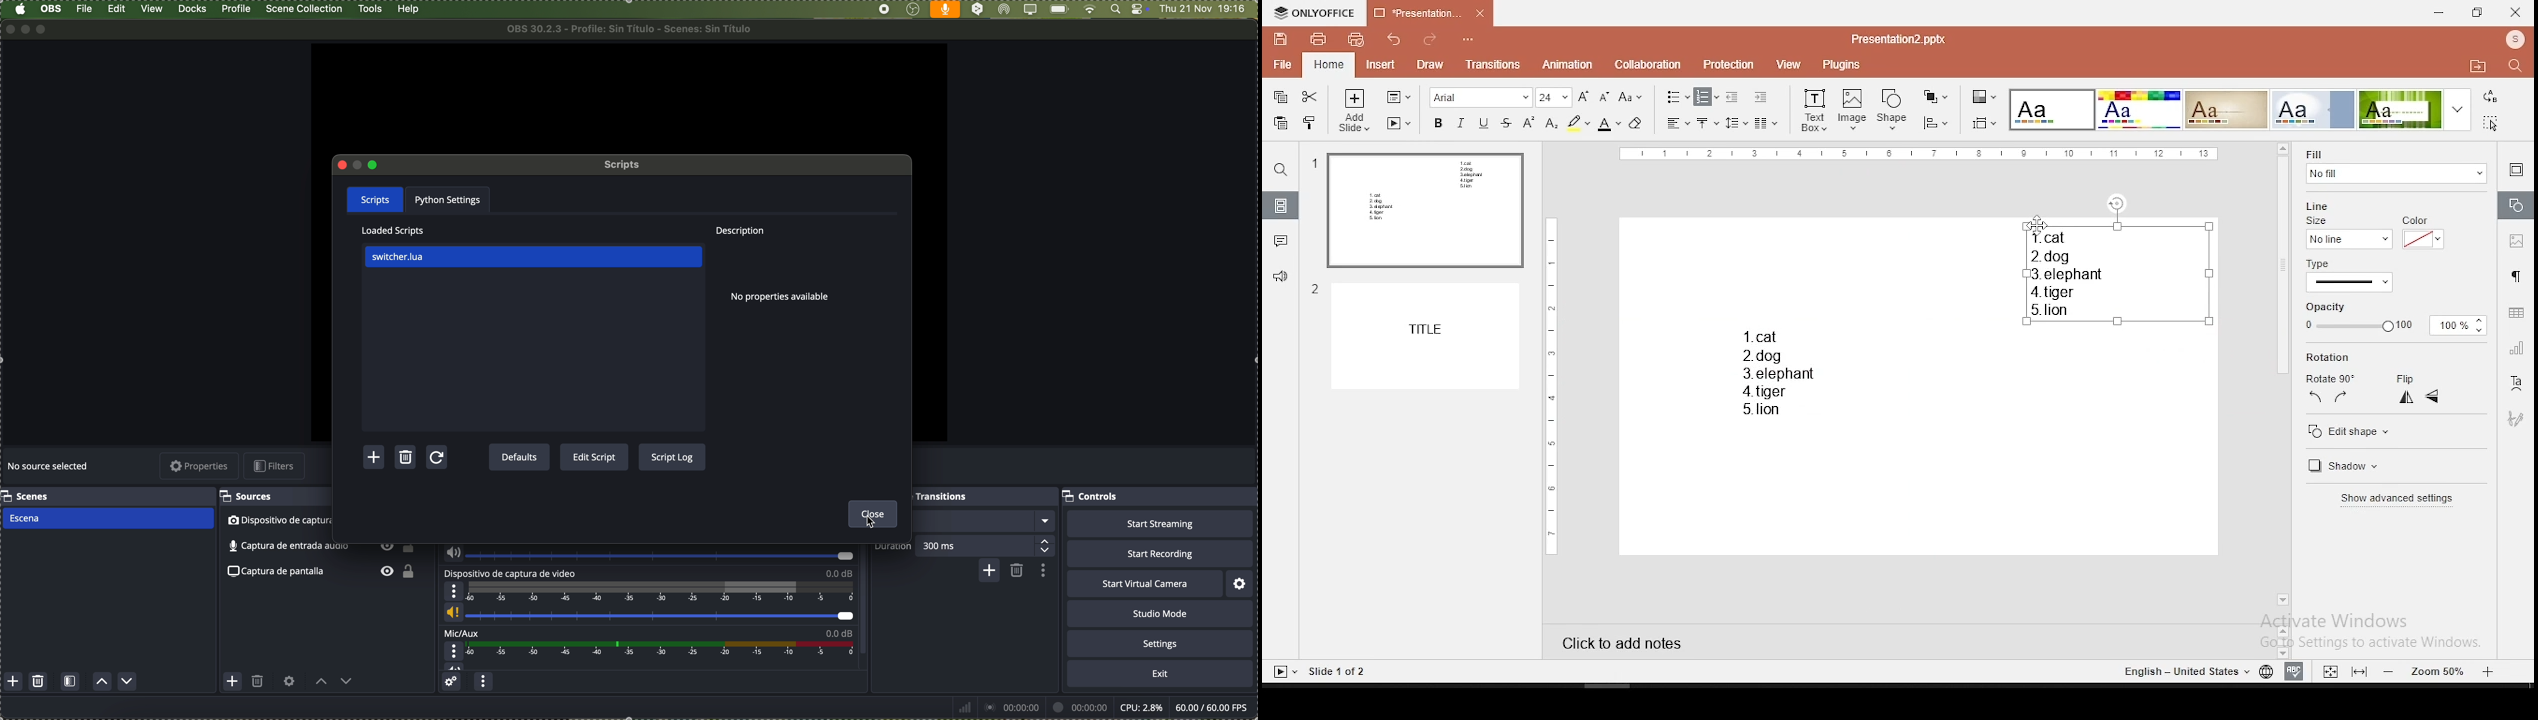 This screenshot has width=2548, height=728. What do you see at coordinates (2514, 41) in the screenshot?
I see `icon` at bounding box center [2514, 41].